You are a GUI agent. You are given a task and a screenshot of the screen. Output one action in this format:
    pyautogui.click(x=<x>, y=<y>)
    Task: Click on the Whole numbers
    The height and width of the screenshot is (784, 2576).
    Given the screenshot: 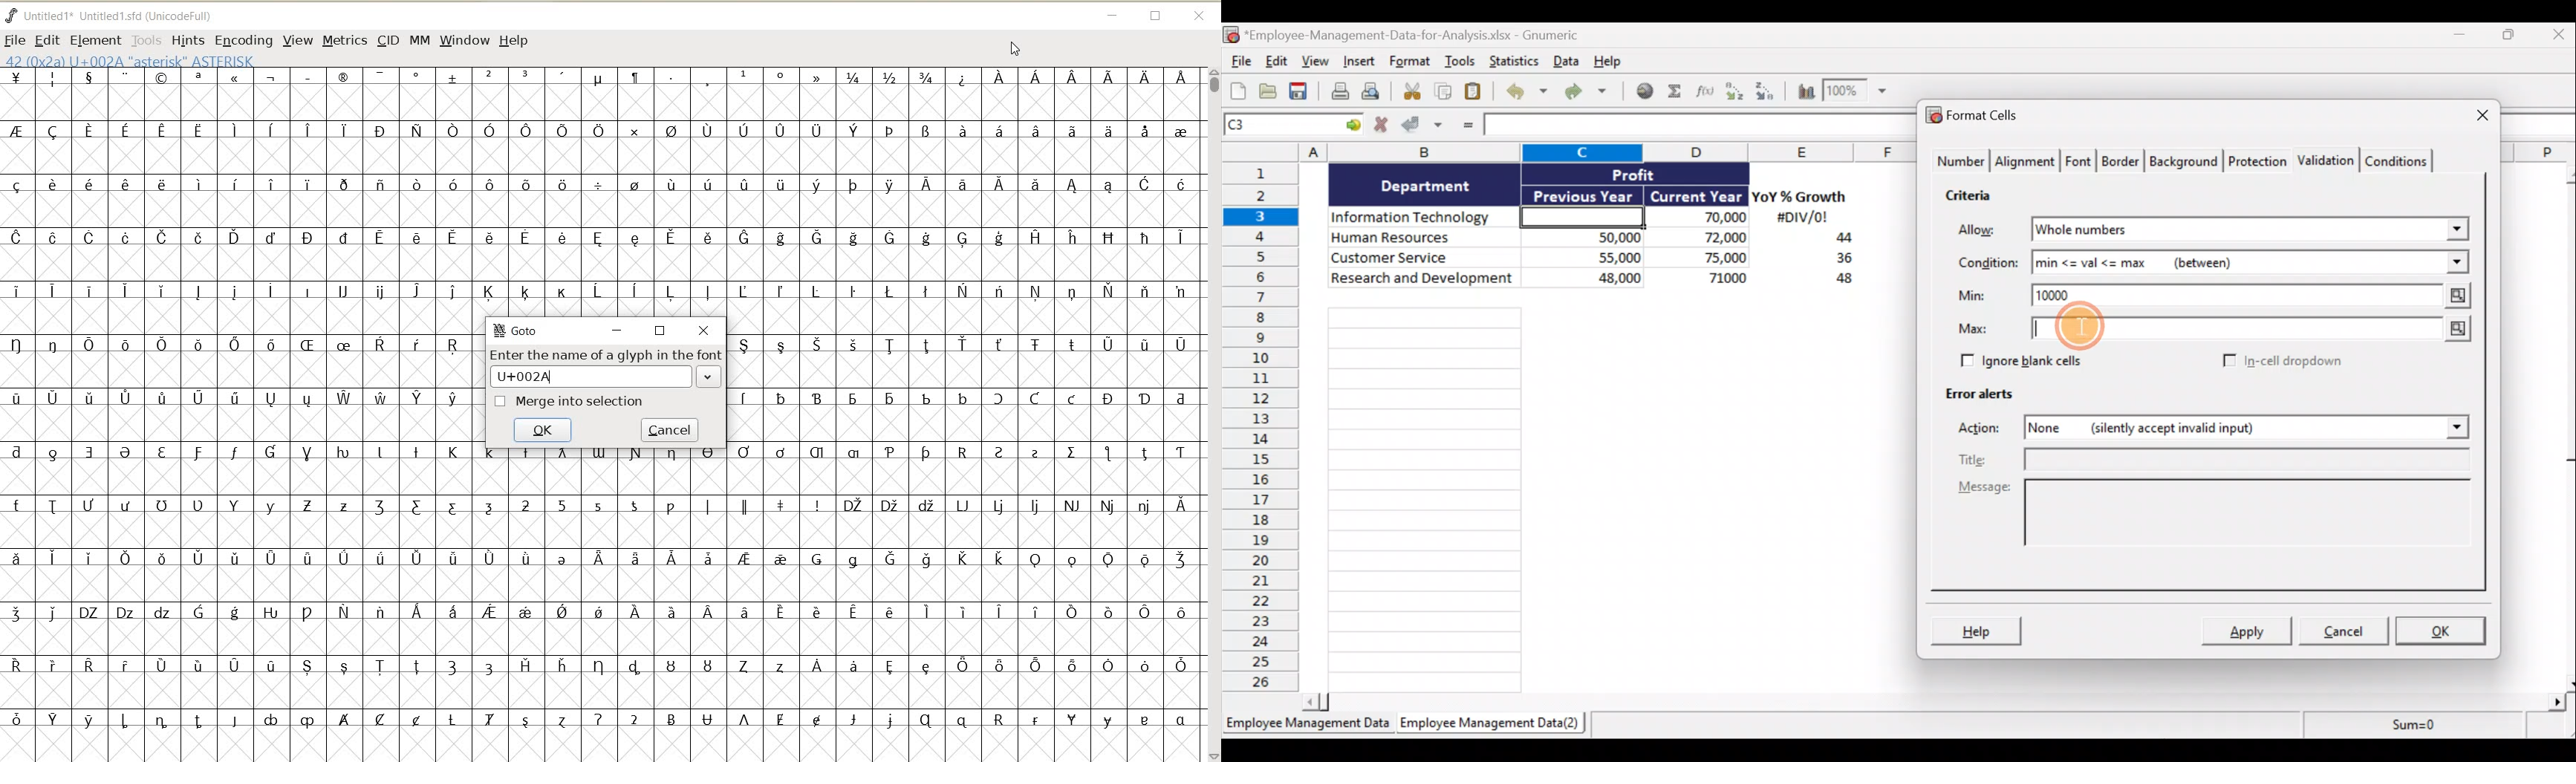 What is the action you would take?
    pyautogui.click(x=2168, y=230)
    